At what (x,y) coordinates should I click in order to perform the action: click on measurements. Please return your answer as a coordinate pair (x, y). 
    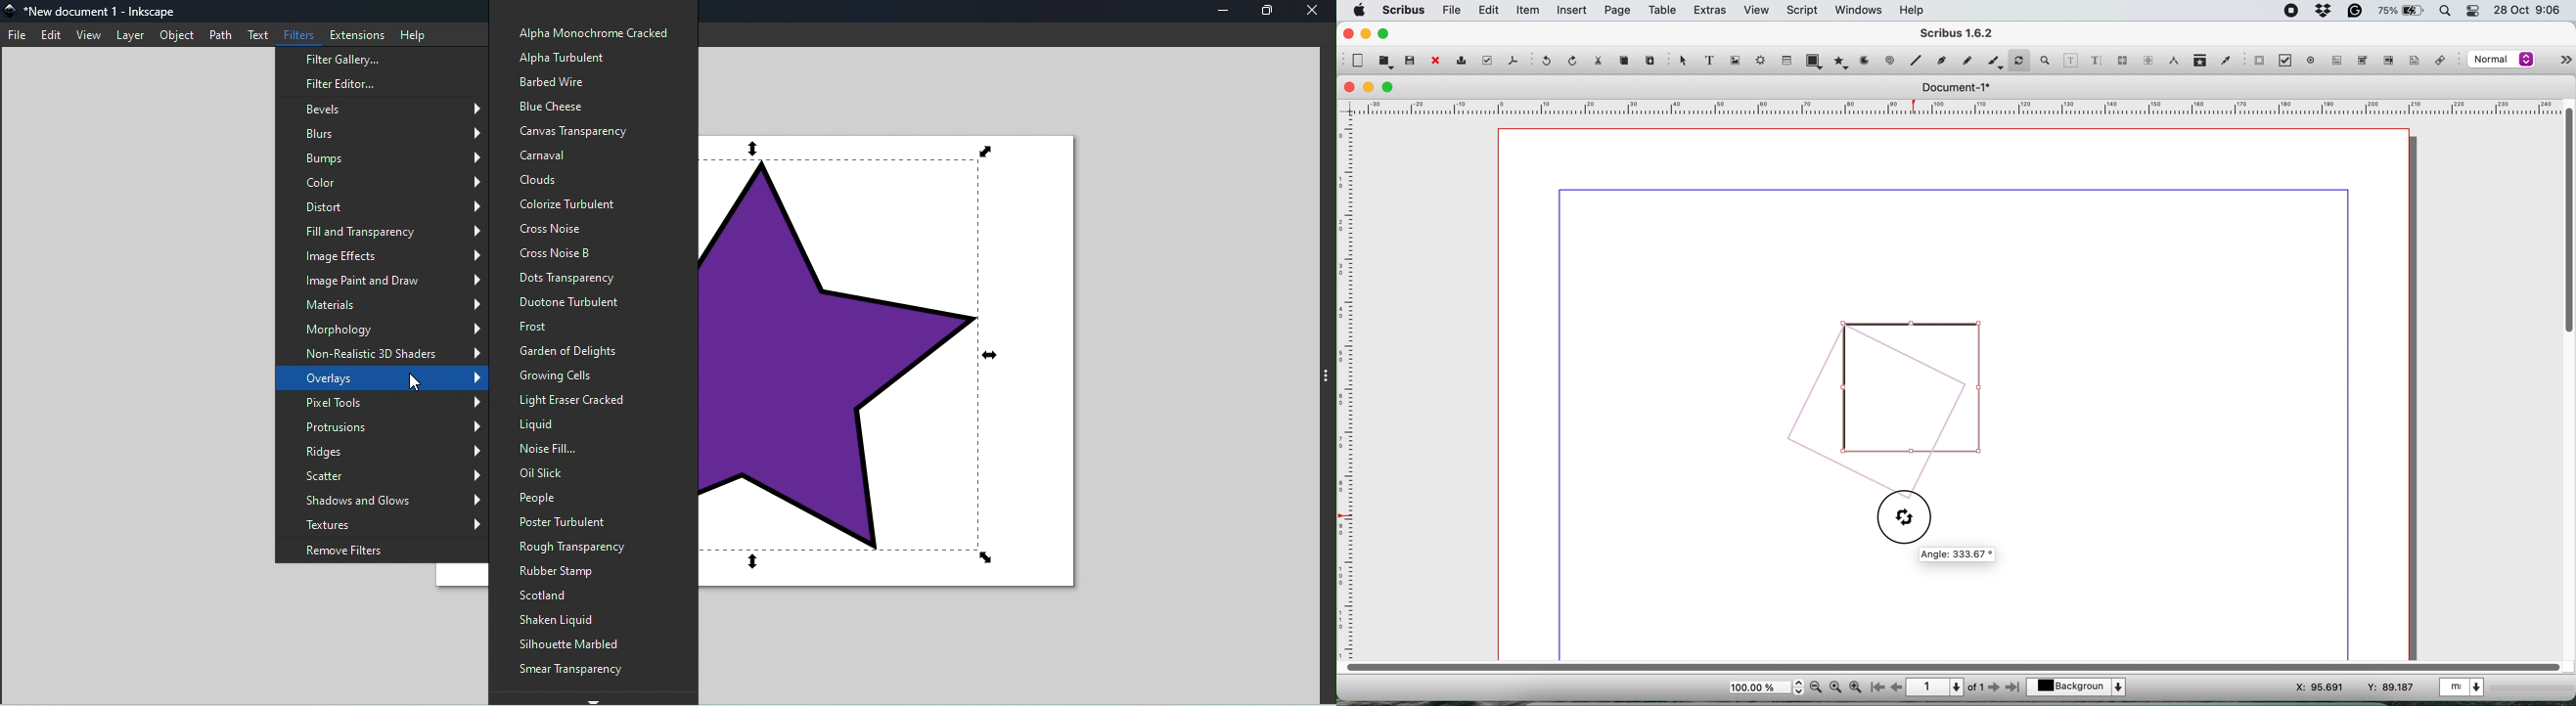
    Looking at the image, I should click on (2173, 61).